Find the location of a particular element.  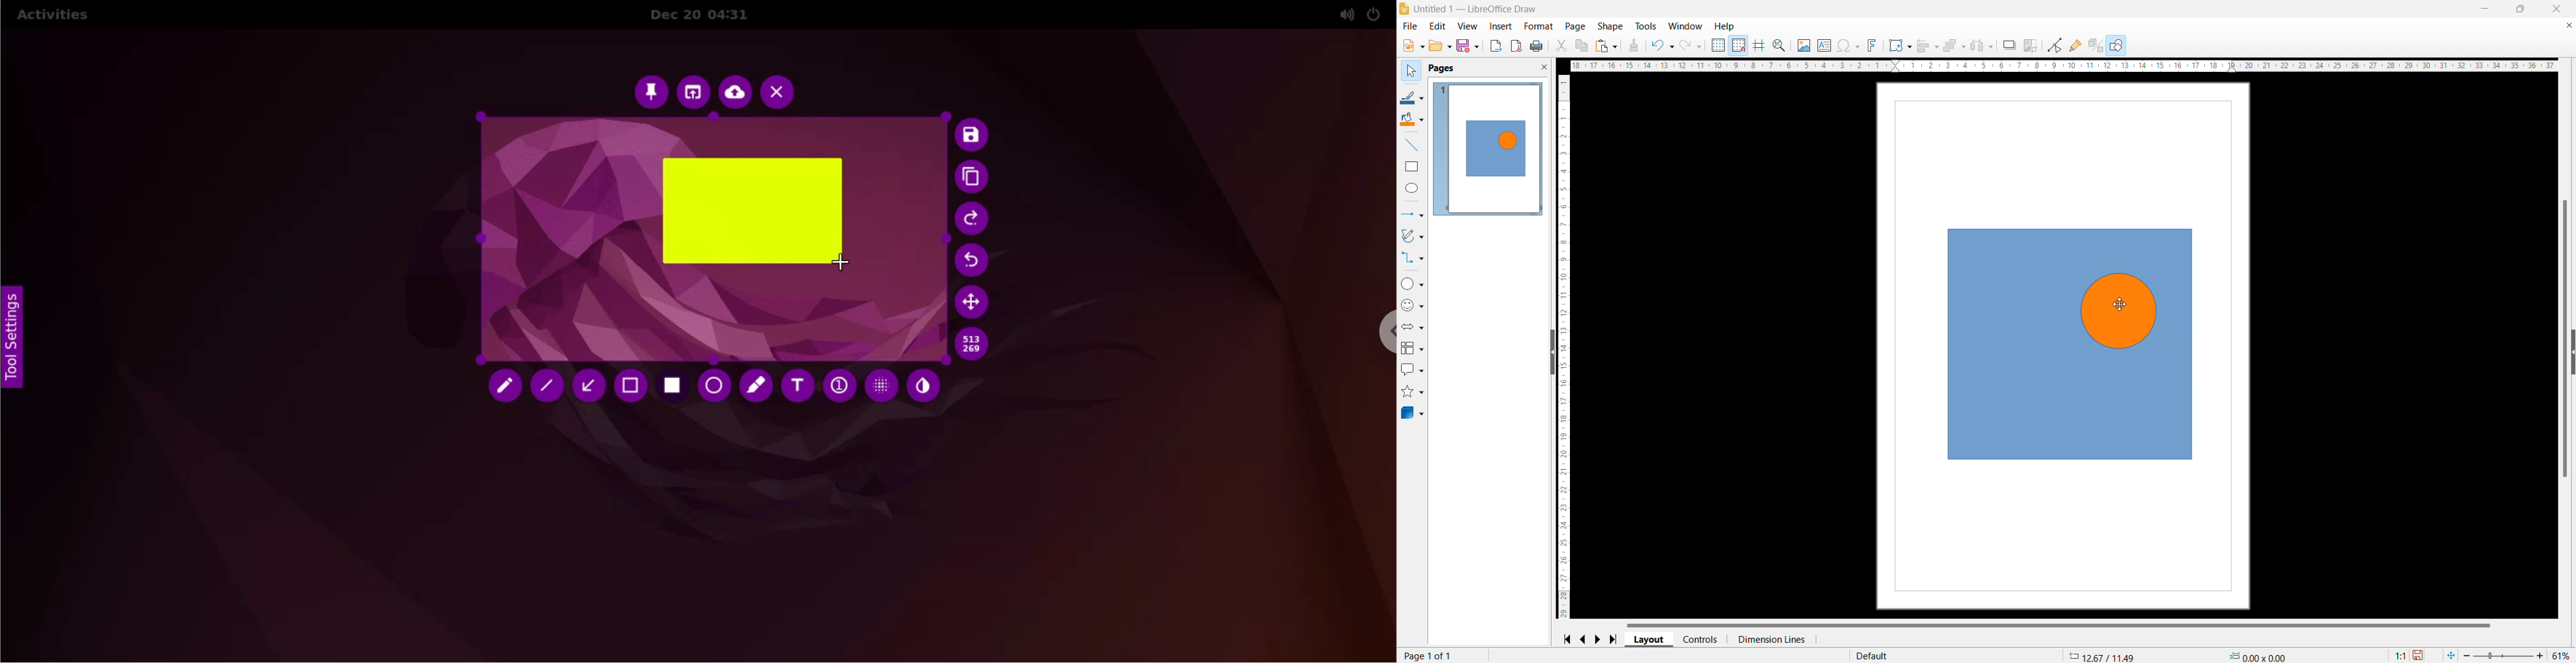

print is located at coordinates (1536, 45).